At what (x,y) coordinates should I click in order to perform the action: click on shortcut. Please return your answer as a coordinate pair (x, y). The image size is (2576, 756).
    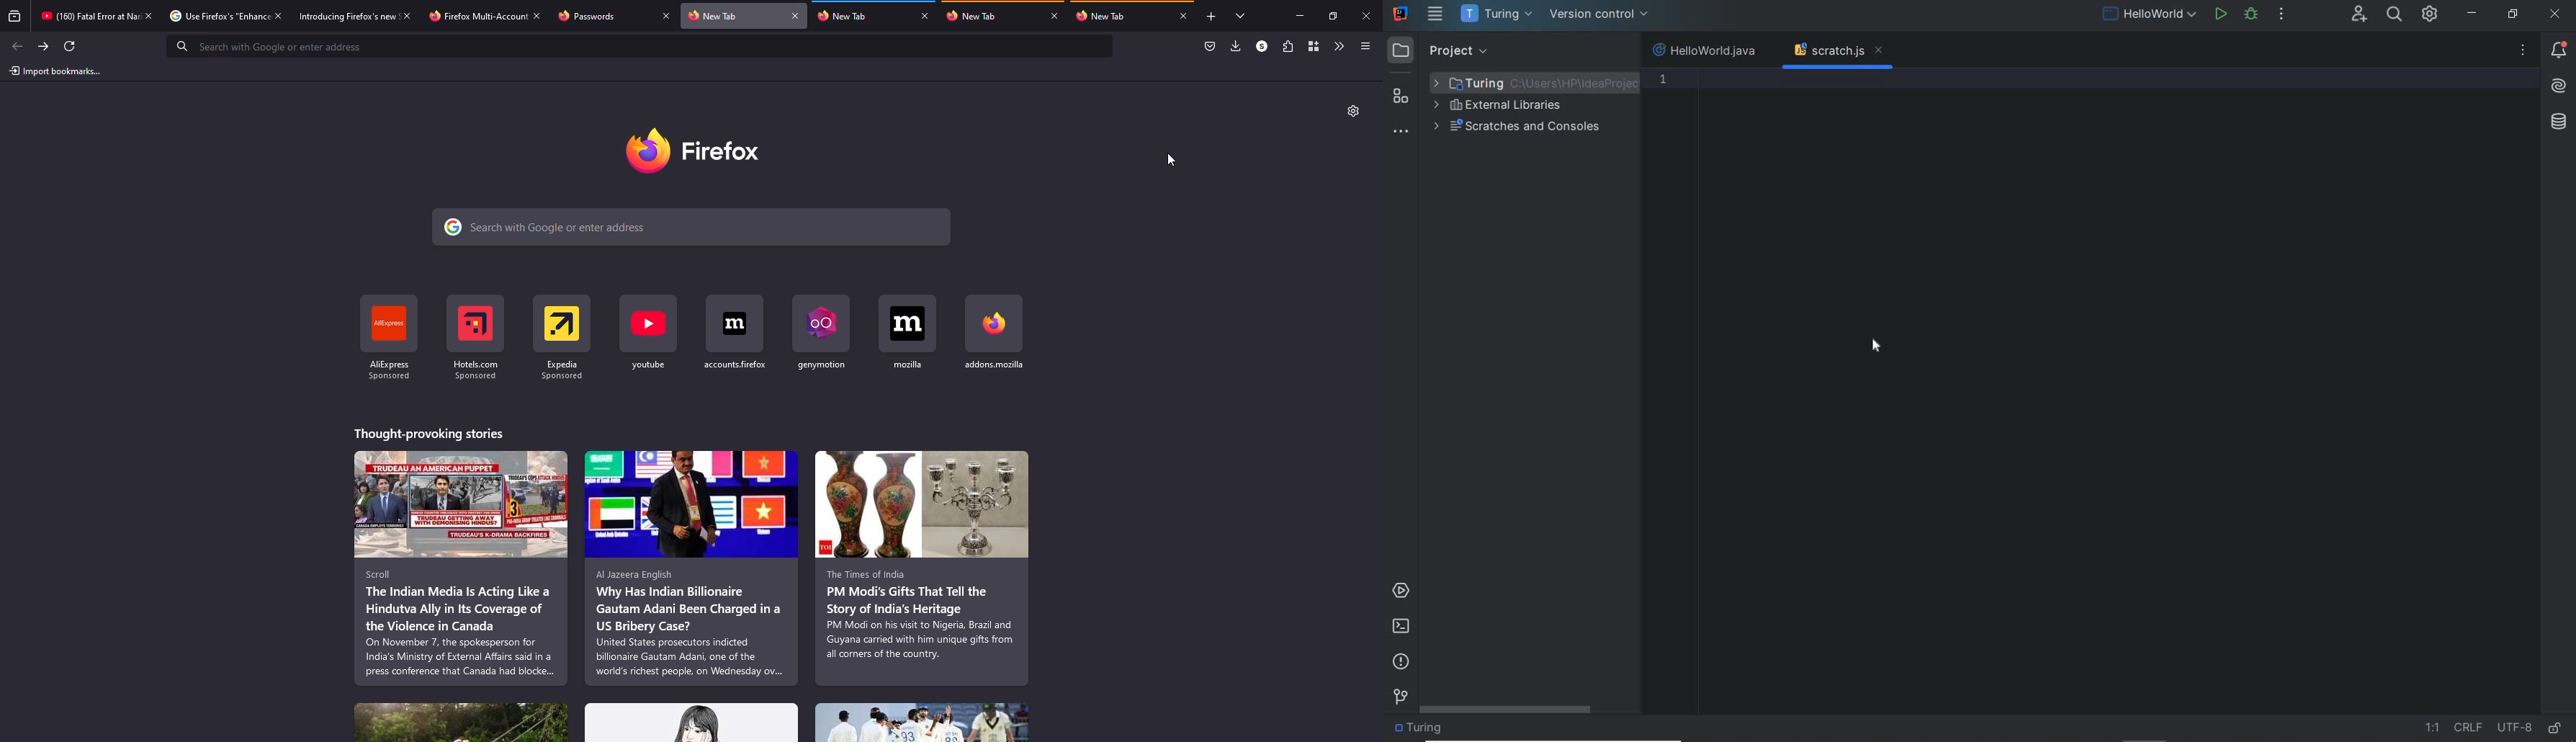
    Looking at the image, I should click on (390, 336).